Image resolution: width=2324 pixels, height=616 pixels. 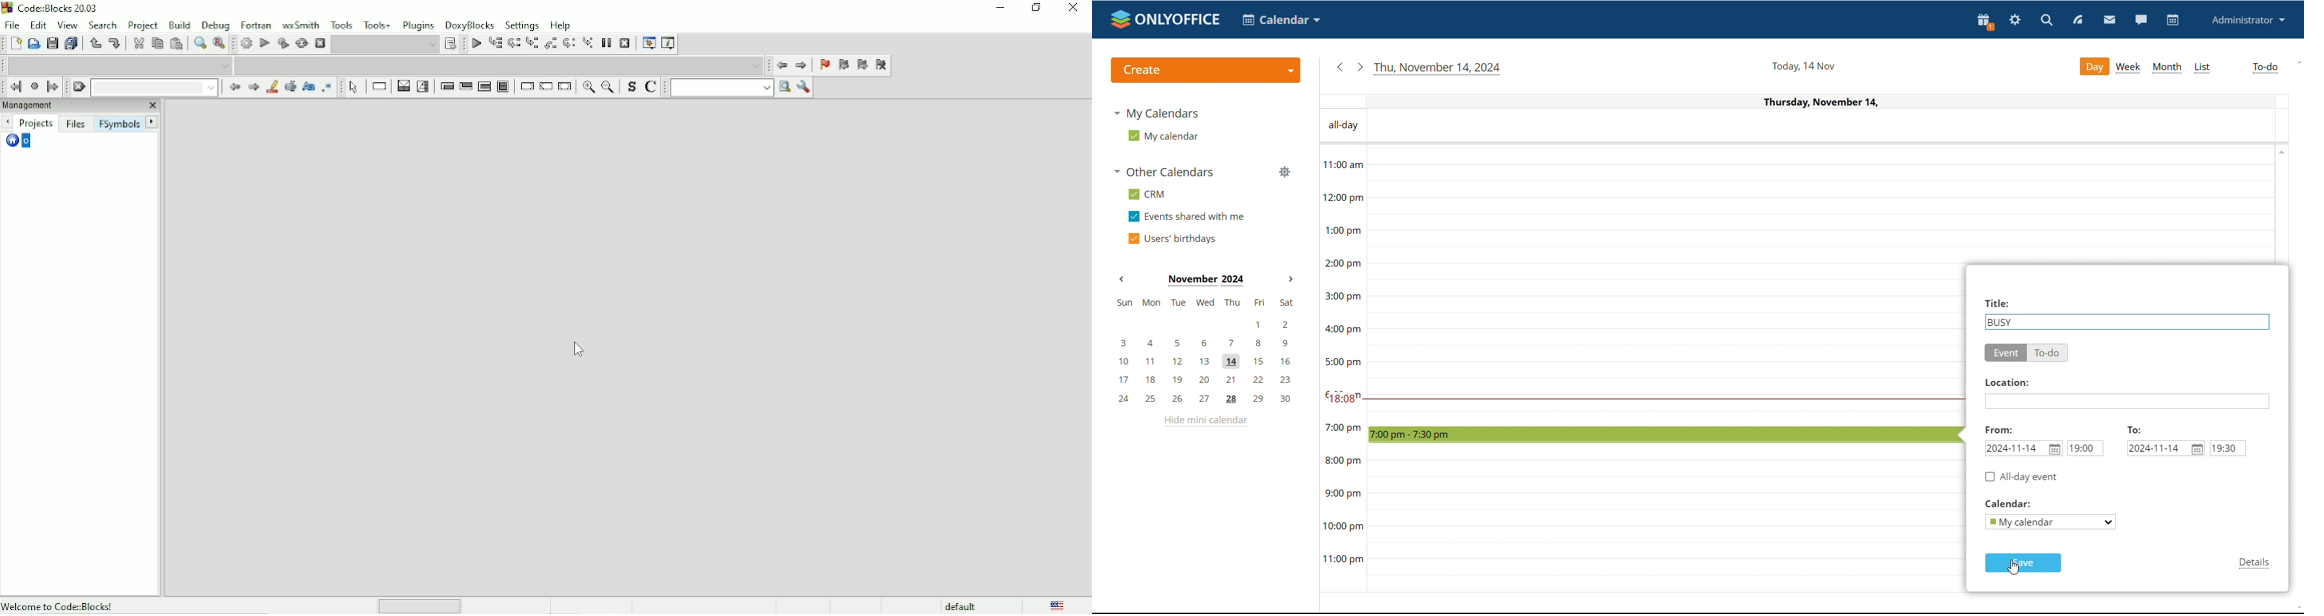 I want to click on Decision, so click(x=402, y=86).